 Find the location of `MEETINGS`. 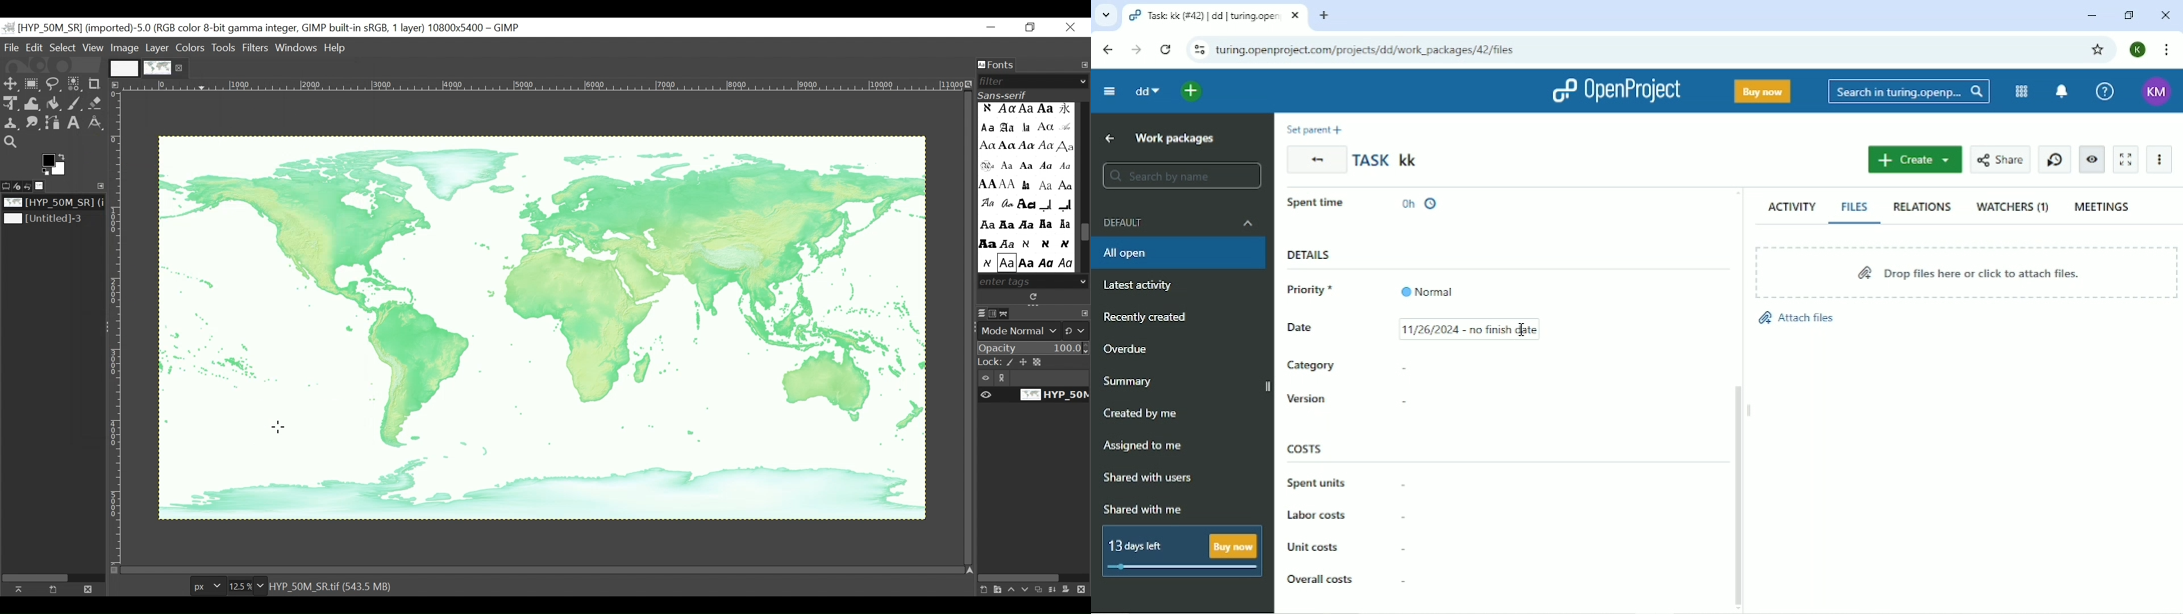

MEETINGS is located at coordinates (2103, 207).